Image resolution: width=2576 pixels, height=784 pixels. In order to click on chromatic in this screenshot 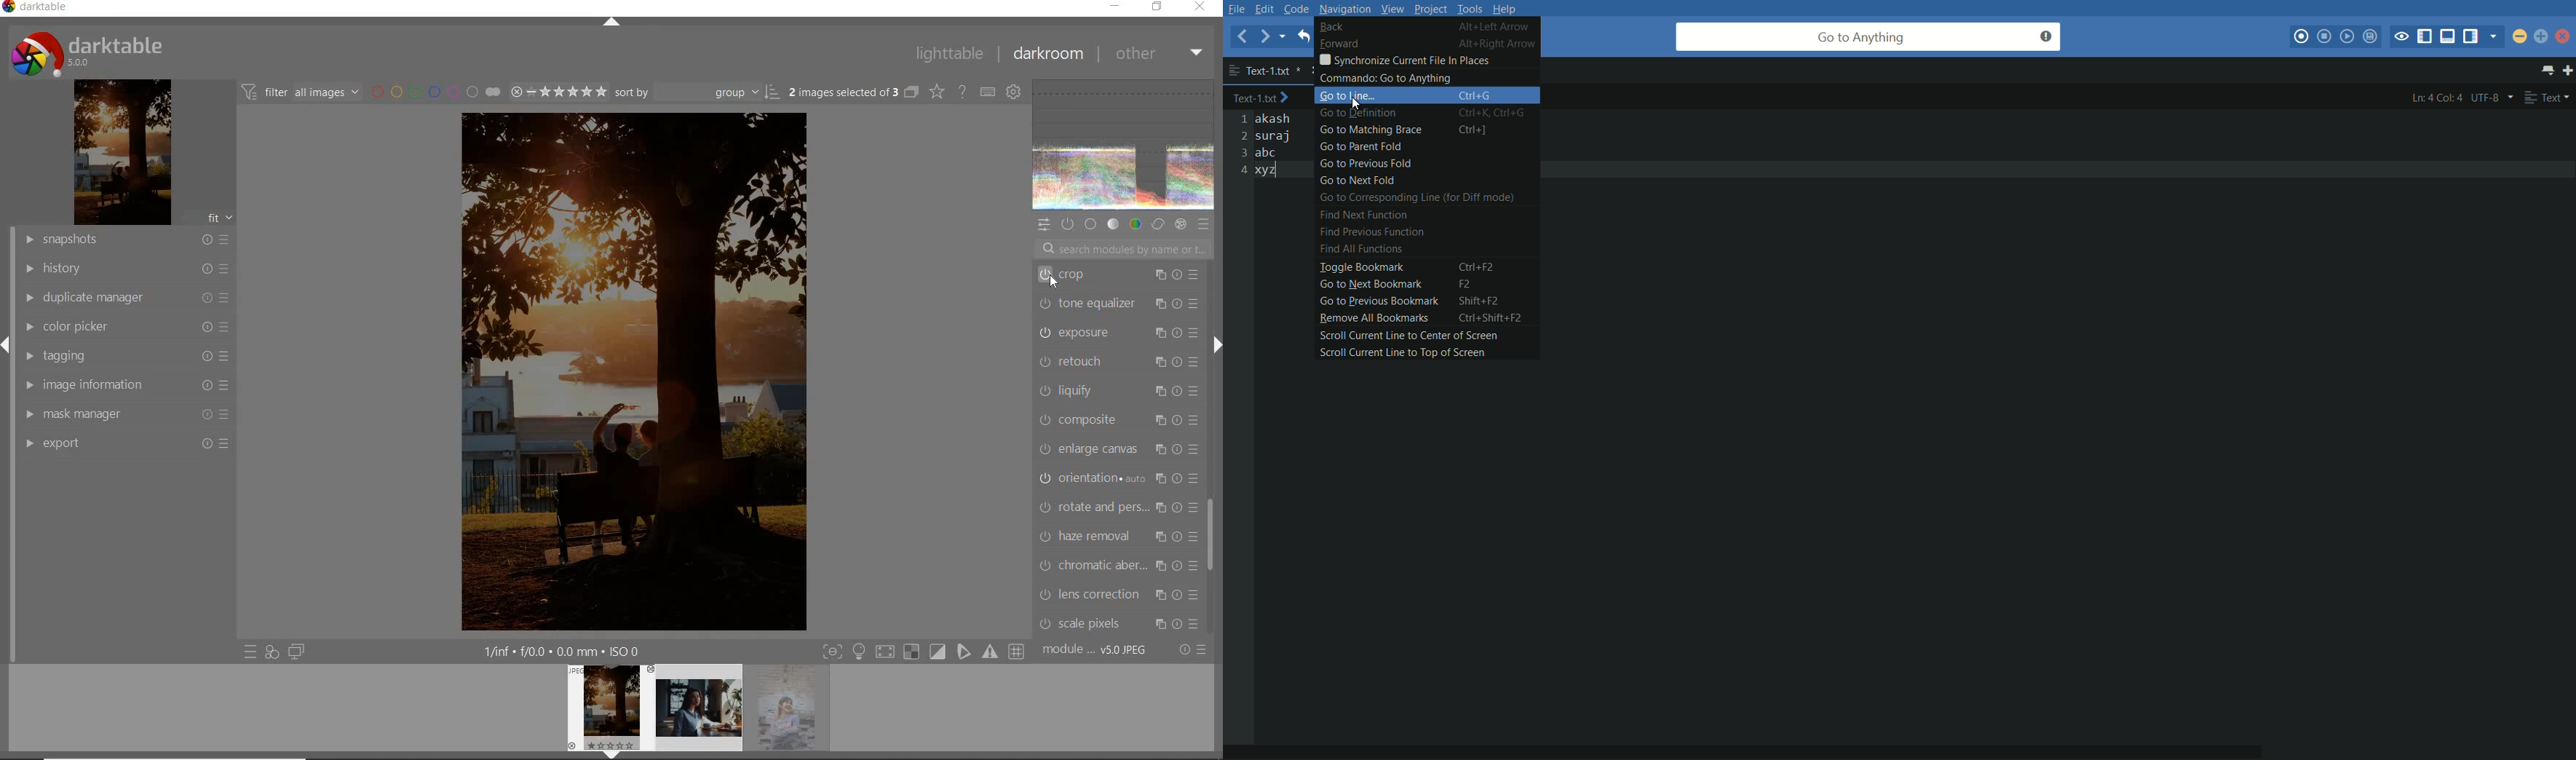, I will do `click(1119, 565)`.